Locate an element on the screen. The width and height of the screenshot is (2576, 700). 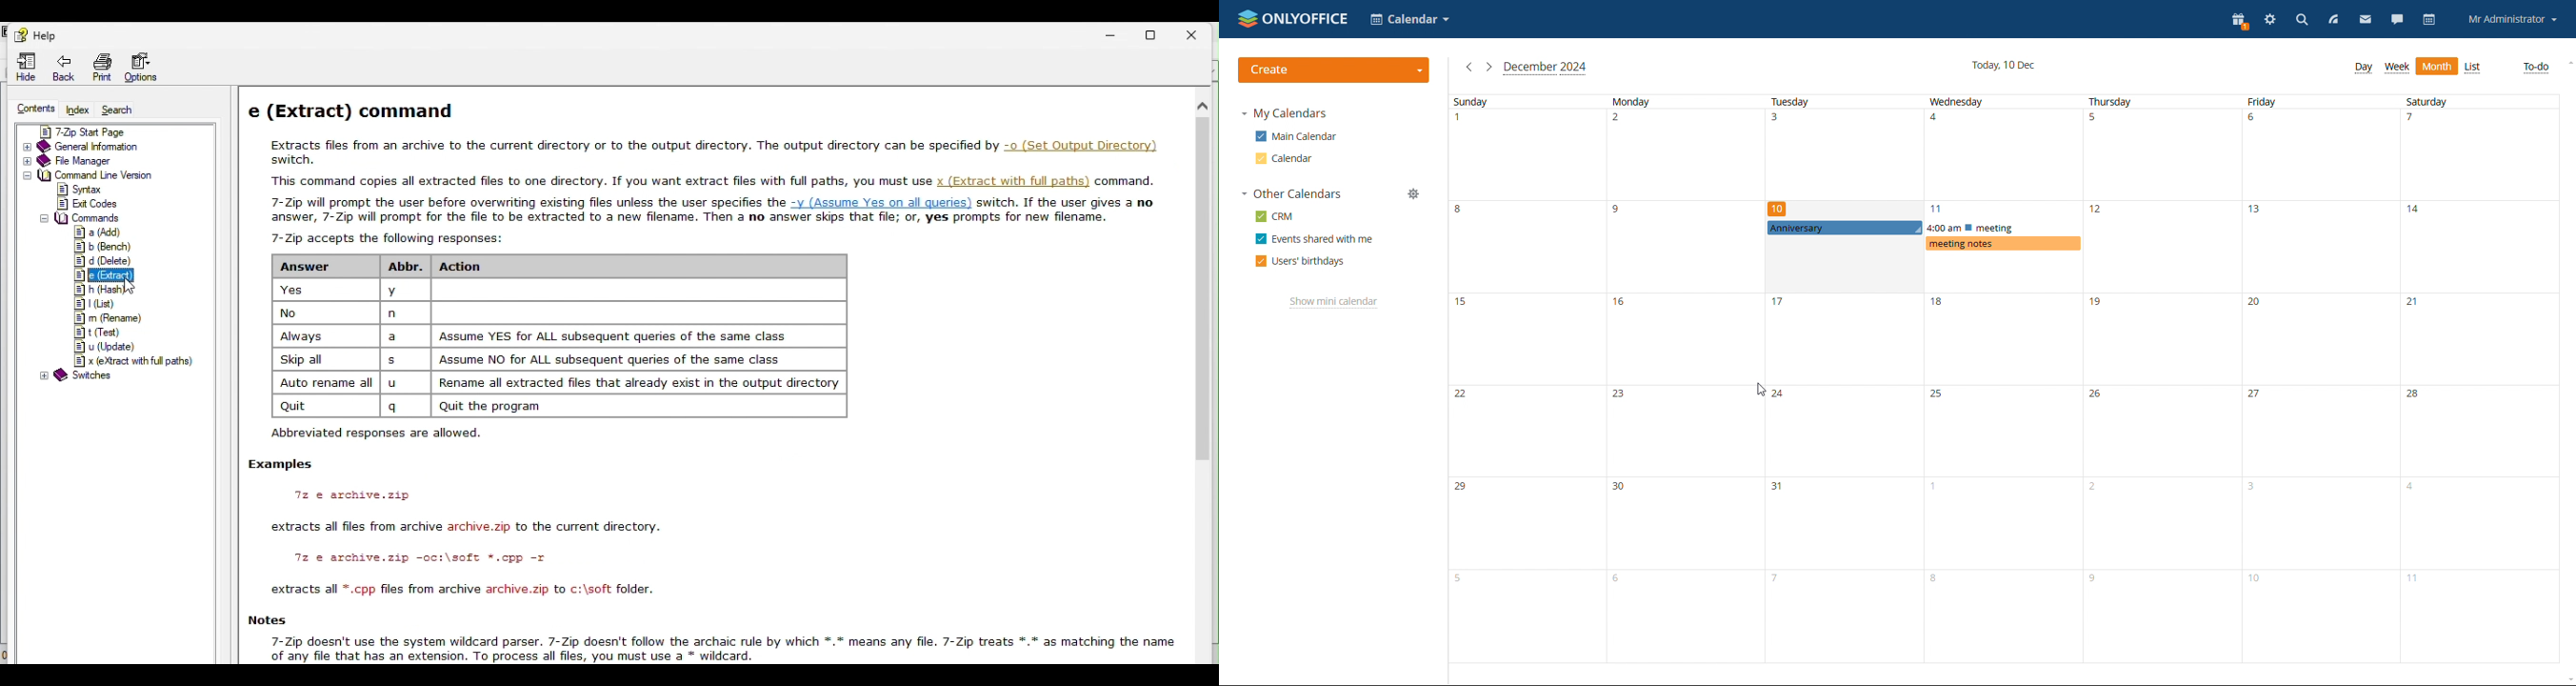
feed is located at coordinates (2332, 19).